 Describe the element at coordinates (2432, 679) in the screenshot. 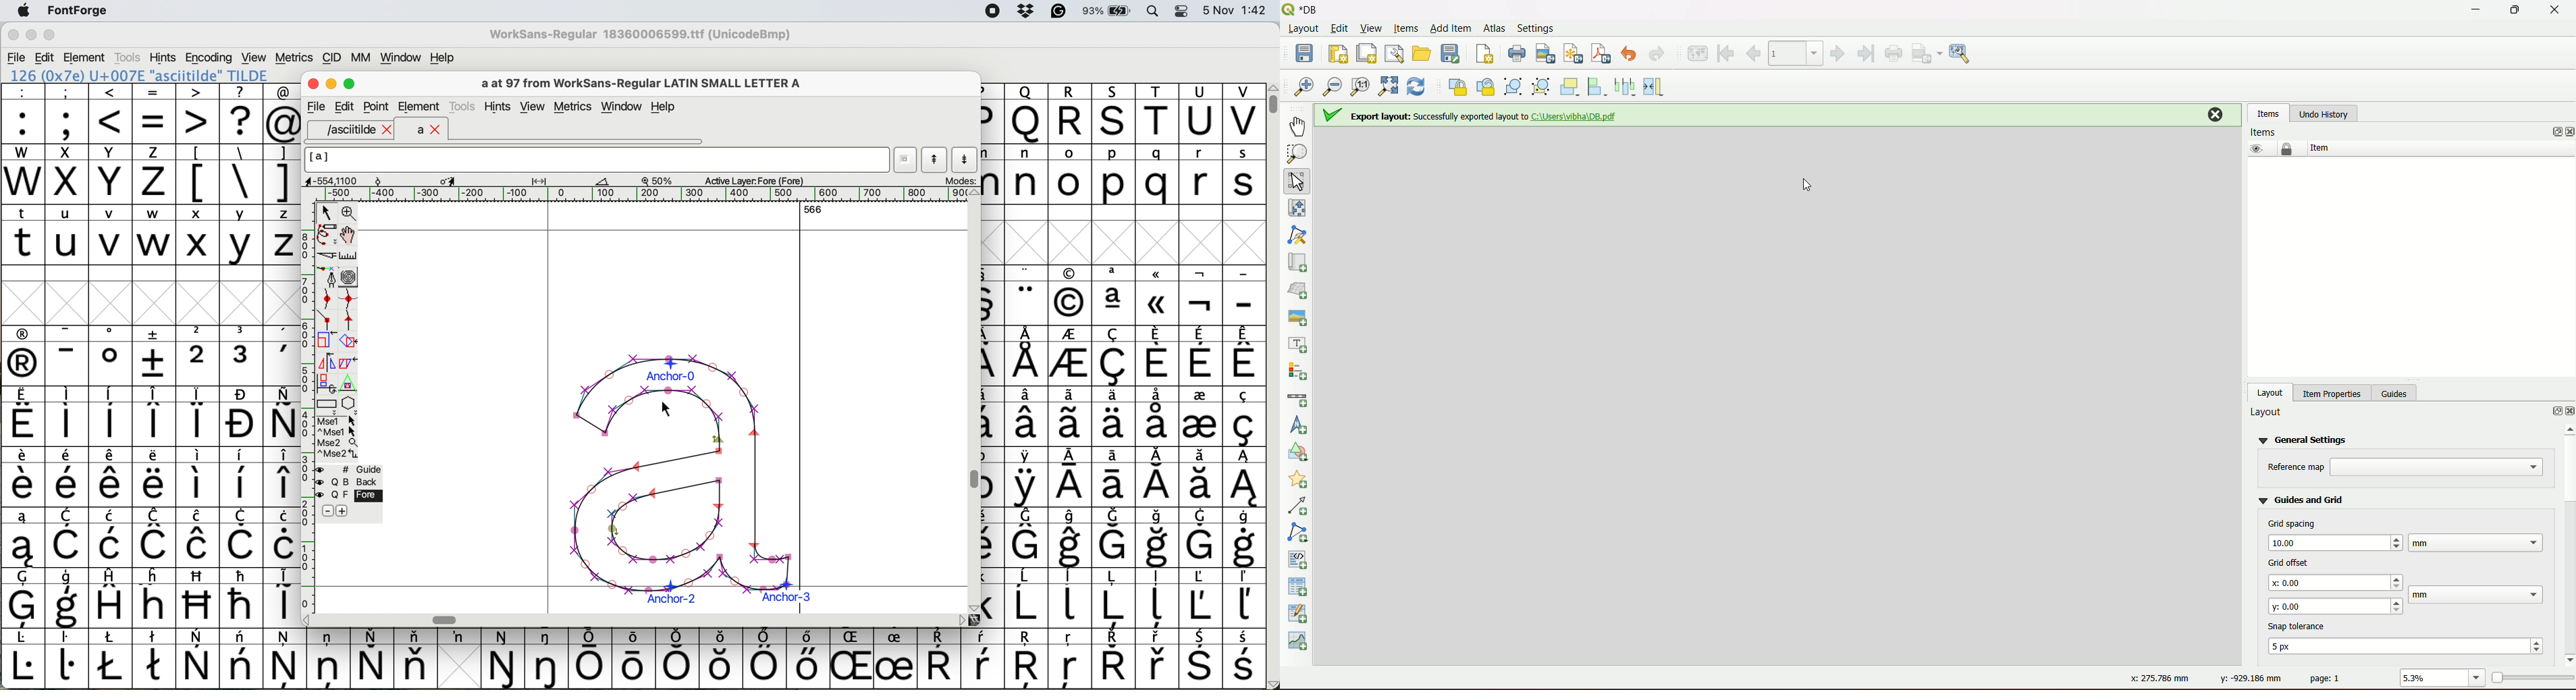

I see `value` at that location.